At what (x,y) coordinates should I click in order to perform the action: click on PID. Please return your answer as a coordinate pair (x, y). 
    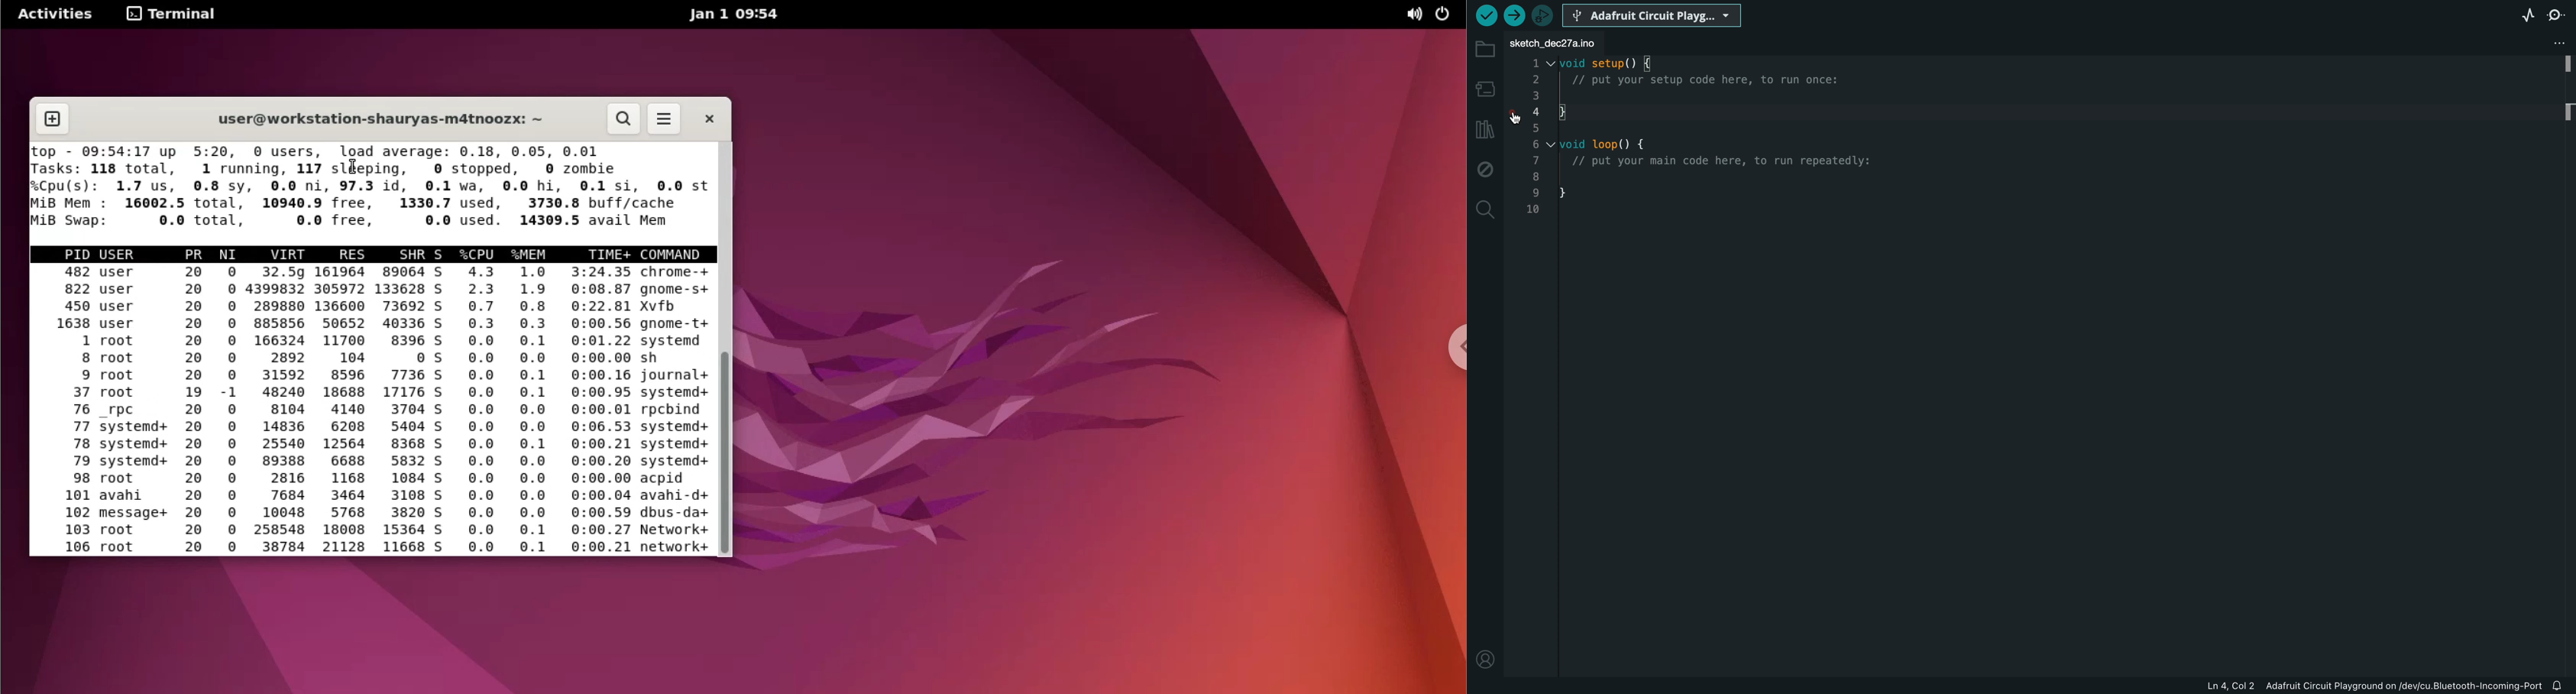
    Looking at the image, I should click on (67, 412).